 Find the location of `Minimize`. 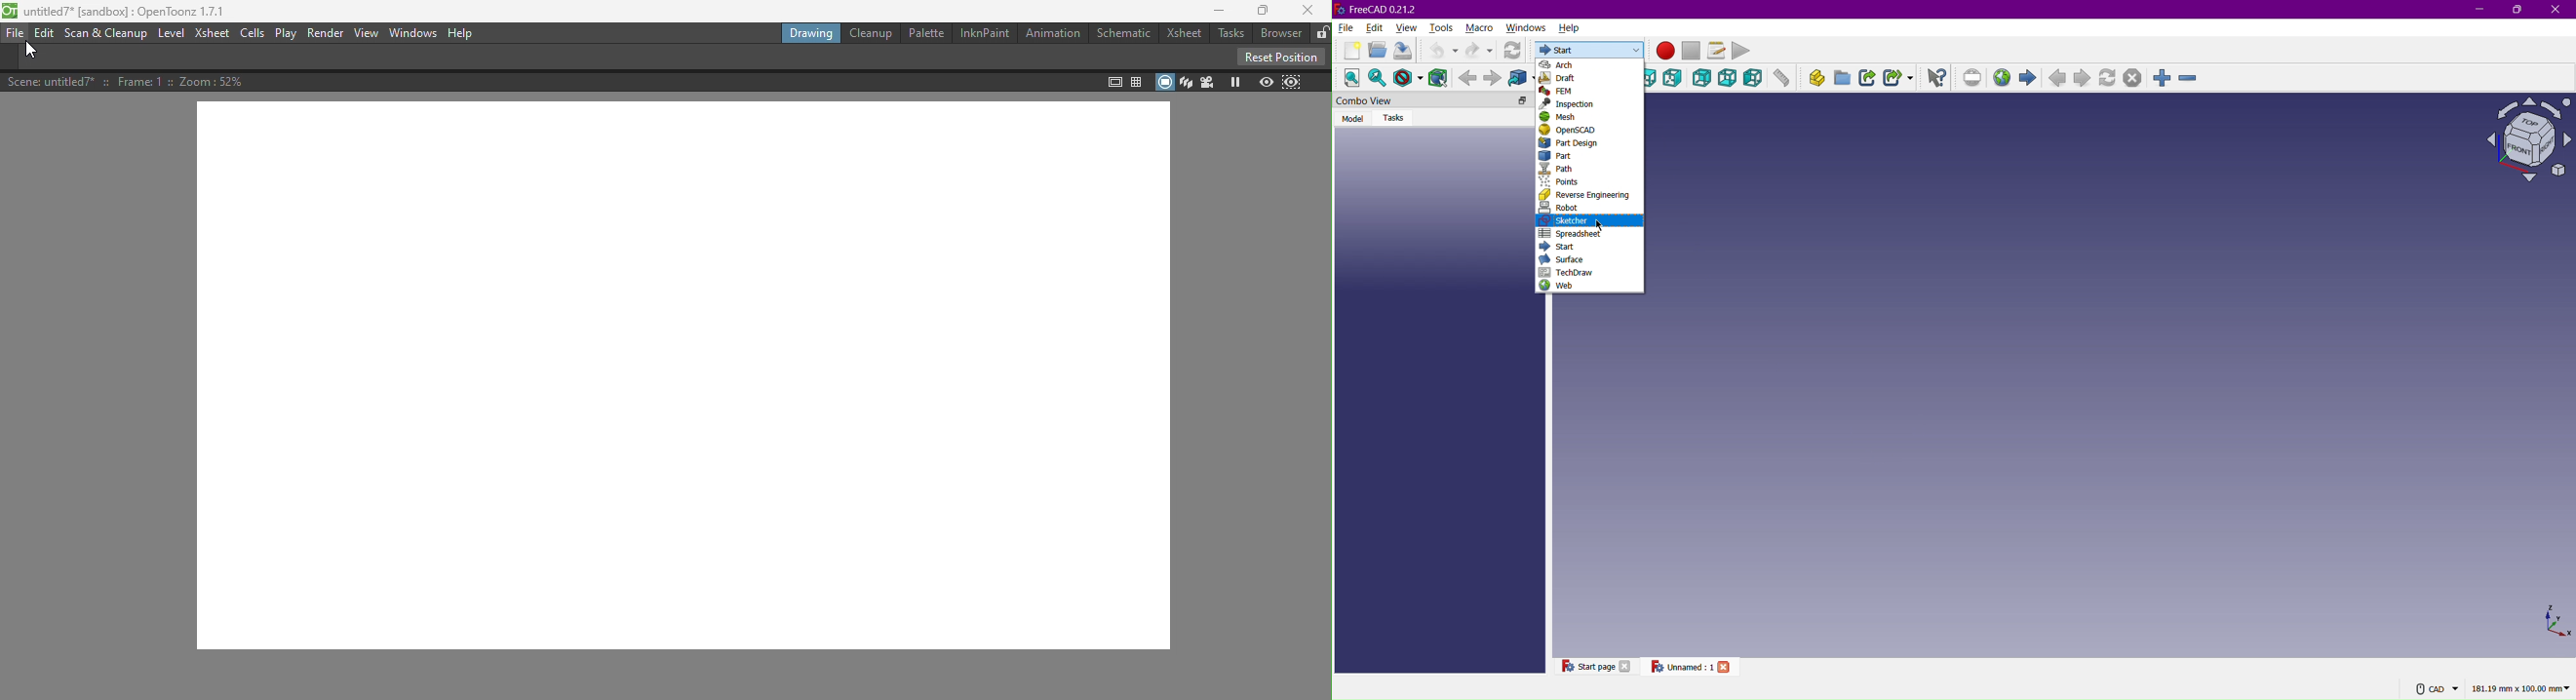

Minimize is located at coordinates (2480, 10).